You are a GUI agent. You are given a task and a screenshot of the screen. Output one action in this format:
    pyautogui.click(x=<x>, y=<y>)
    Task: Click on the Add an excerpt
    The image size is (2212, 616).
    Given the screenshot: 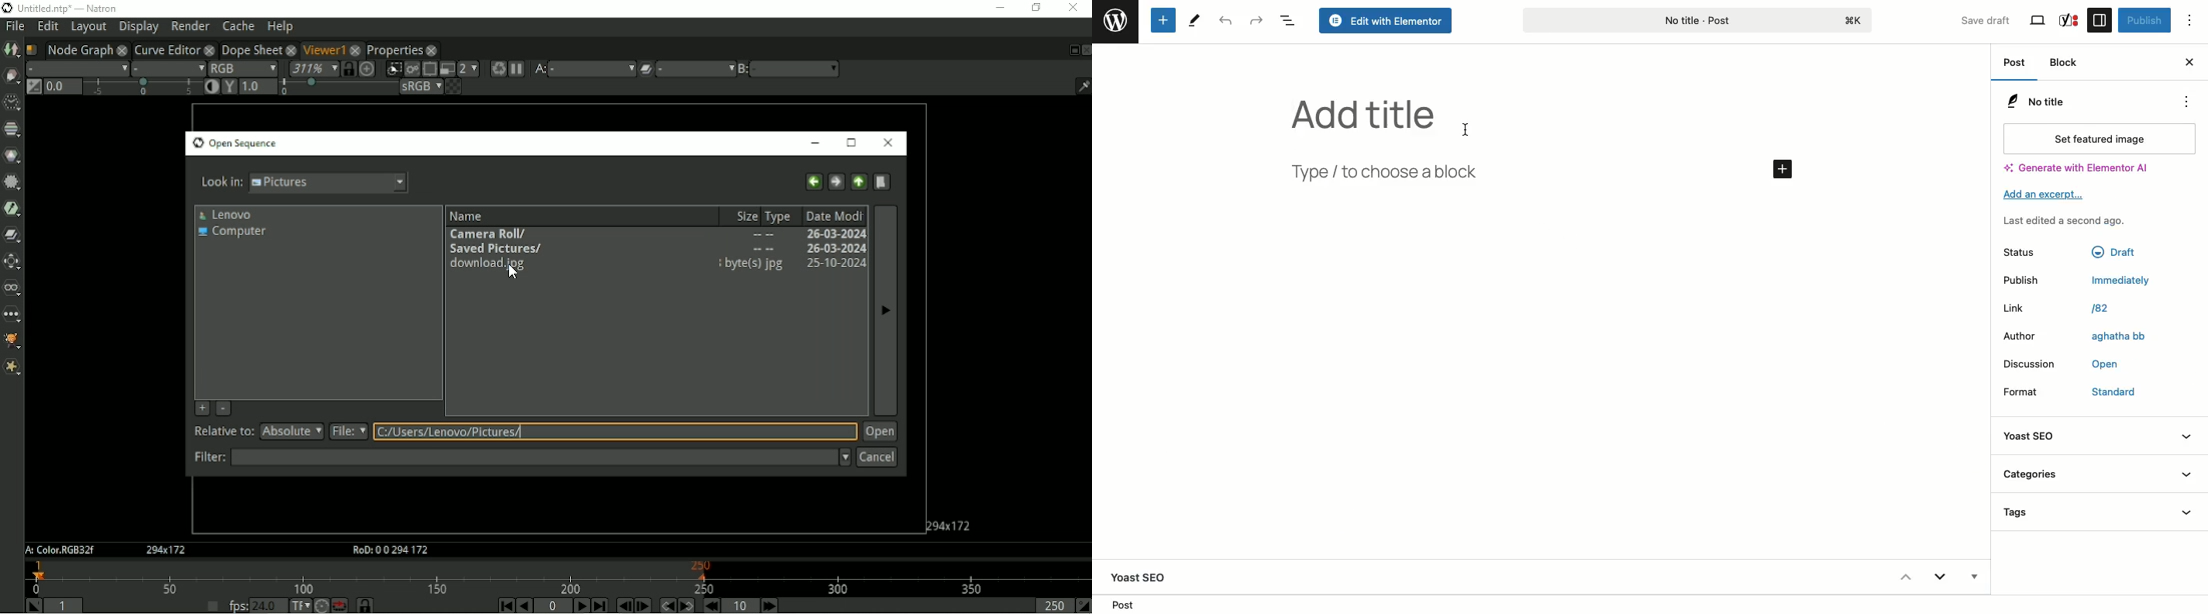 What is the action you would take?
    pyautogui.click(x=2049, y=195)
    